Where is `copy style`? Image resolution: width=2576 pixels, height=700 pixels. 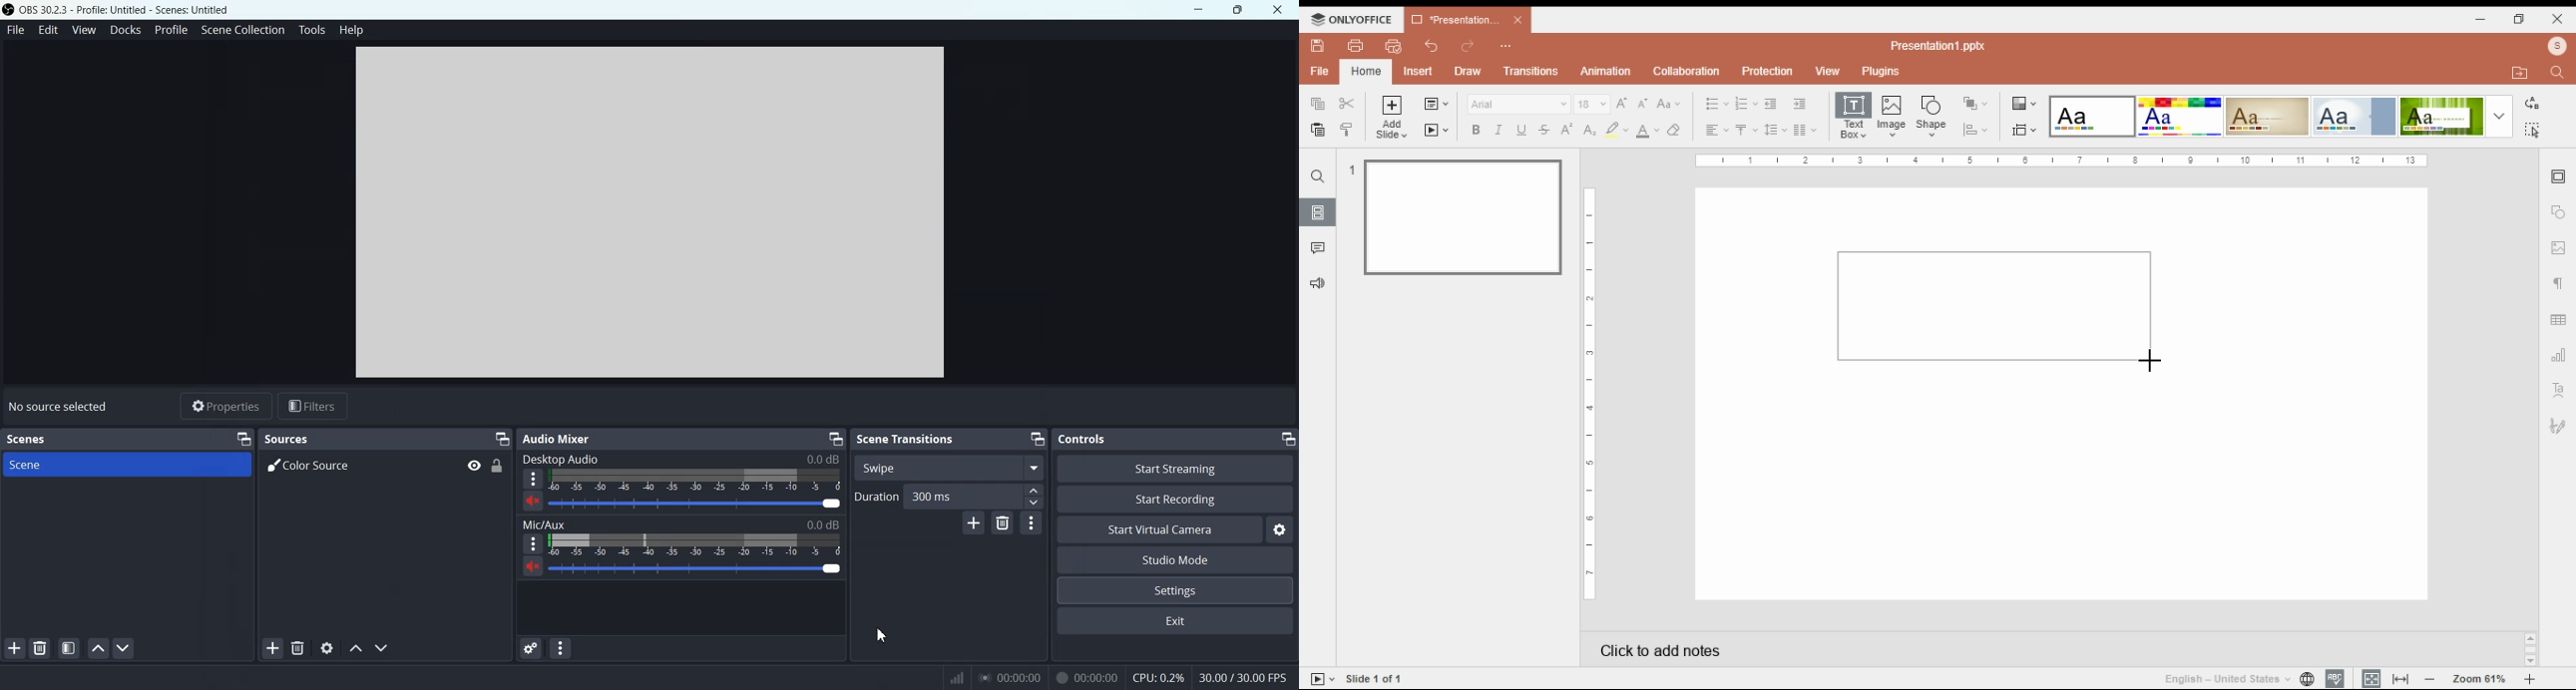 copy style is located at coordinates (1346, 129).